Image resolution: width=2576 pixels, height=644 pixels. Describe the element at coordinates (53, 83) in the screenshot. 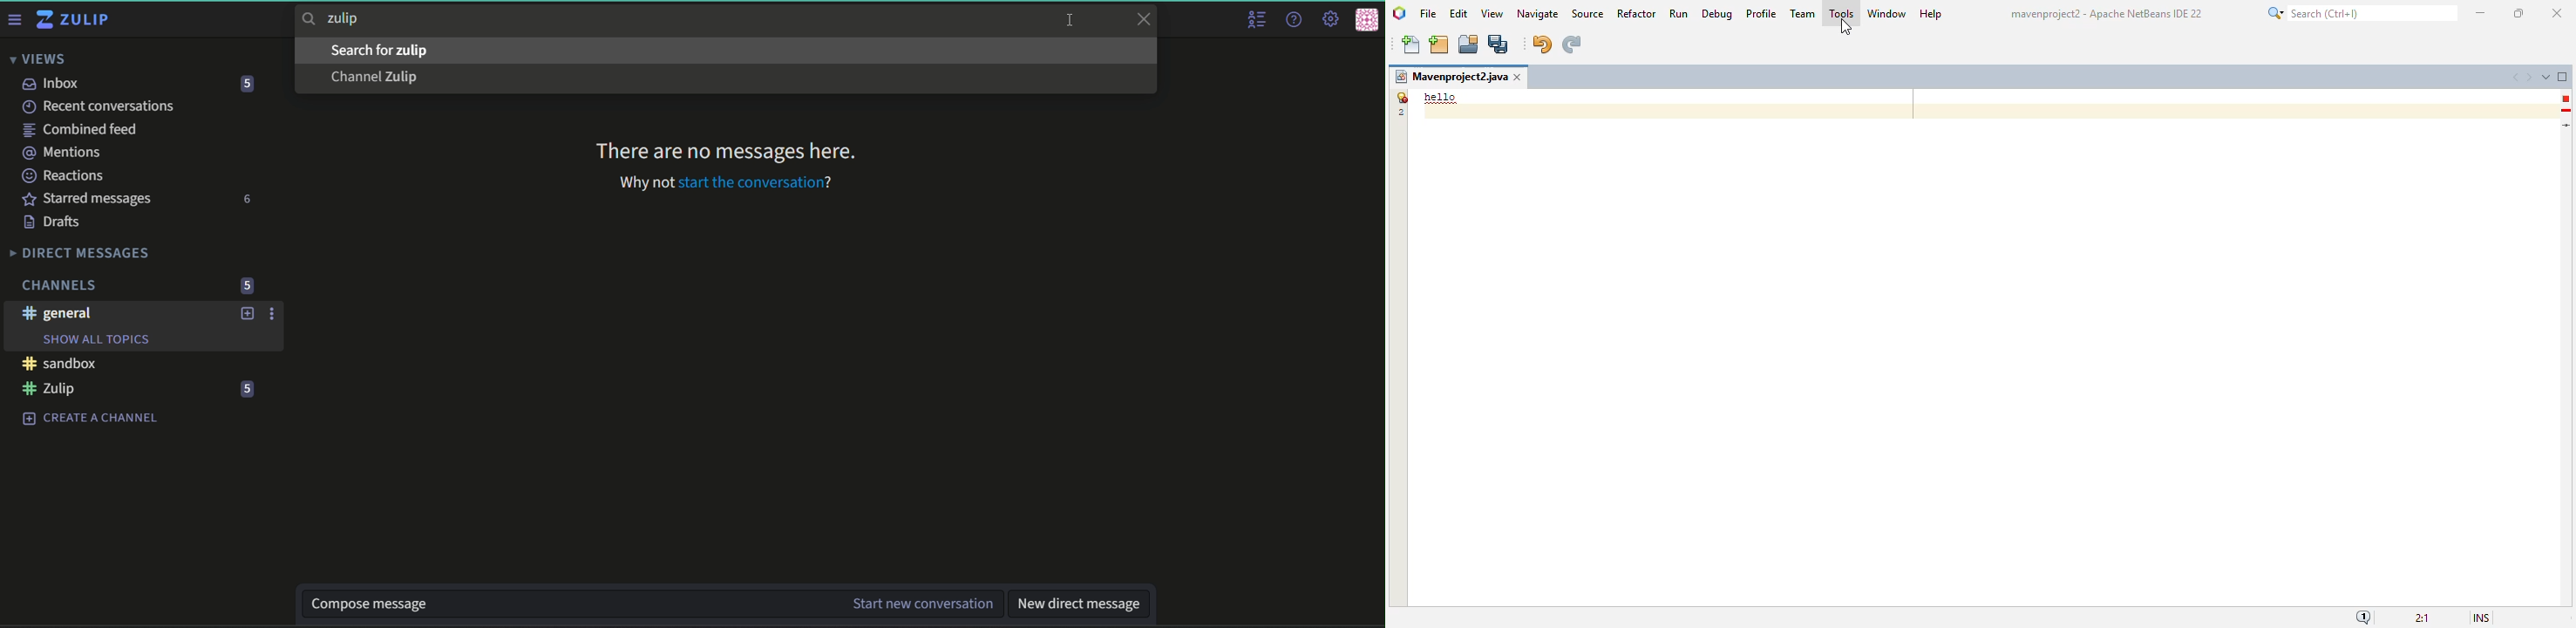

I see `inbox` at that location.